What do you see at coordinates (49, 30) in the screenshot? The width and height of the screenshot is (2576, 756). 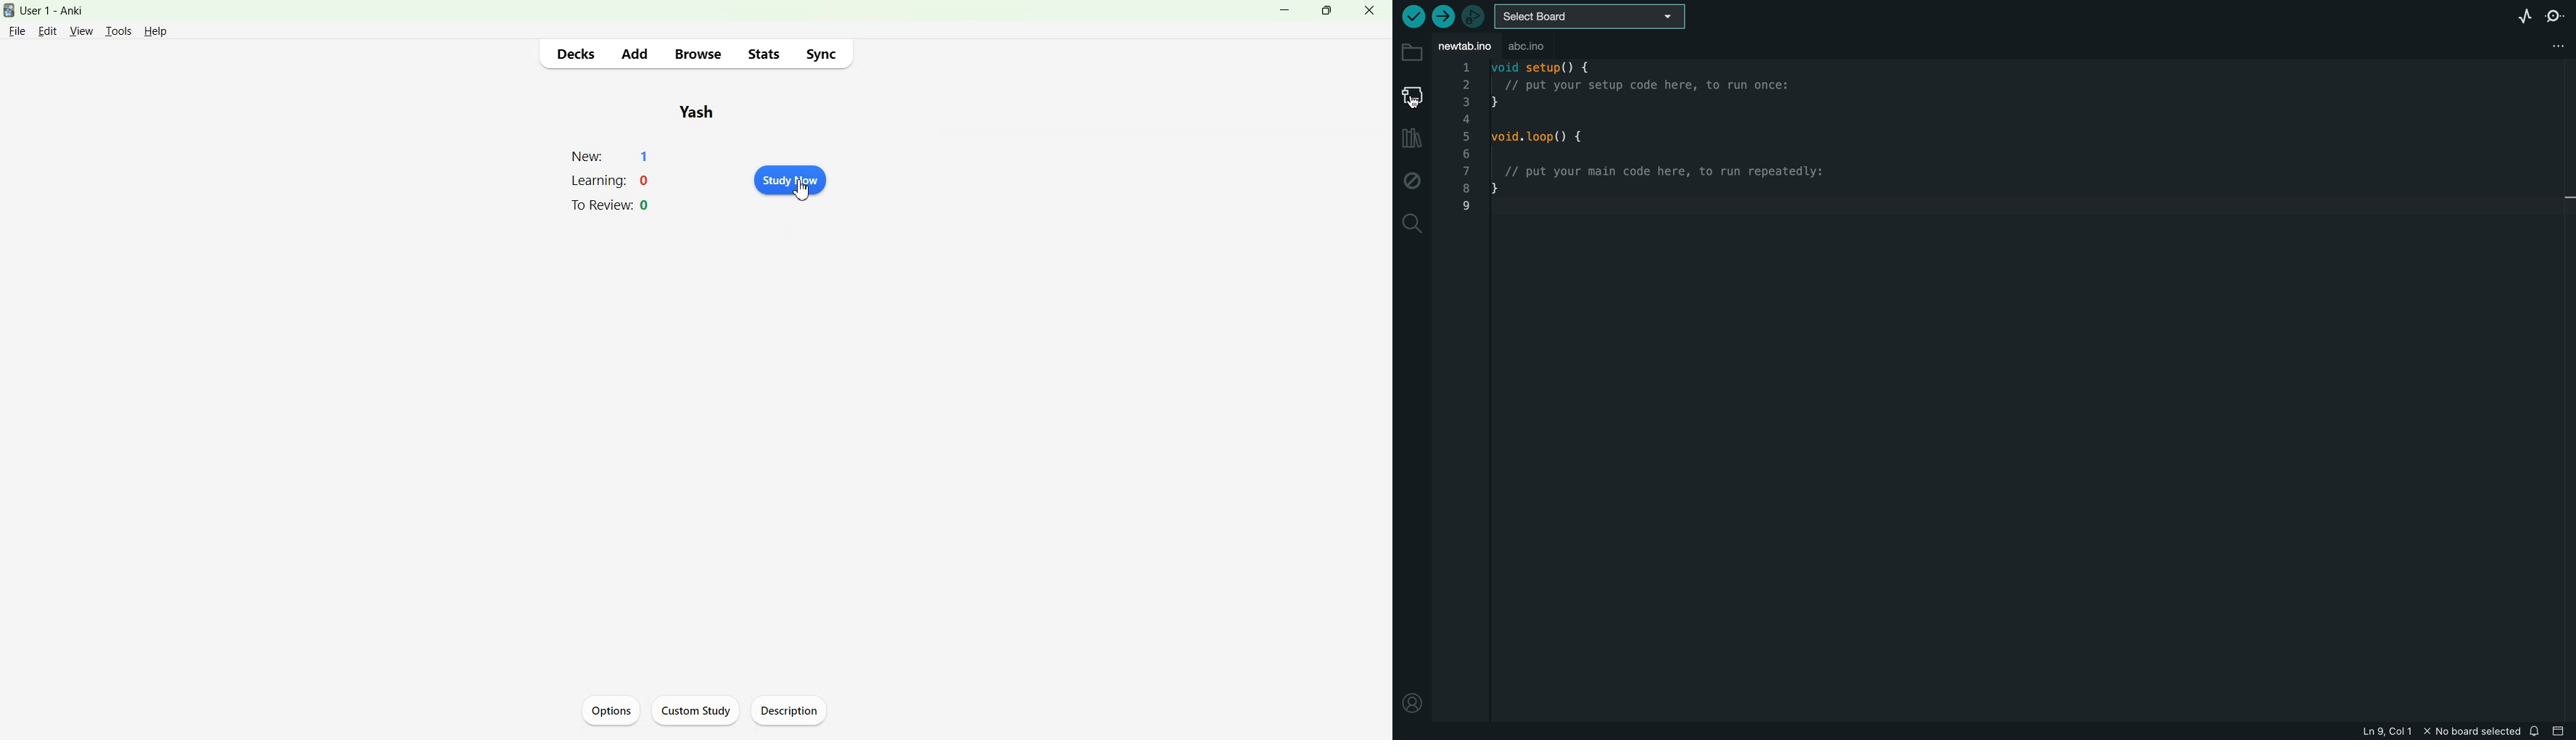 I see `Edit` at bounding box center [49, 30].